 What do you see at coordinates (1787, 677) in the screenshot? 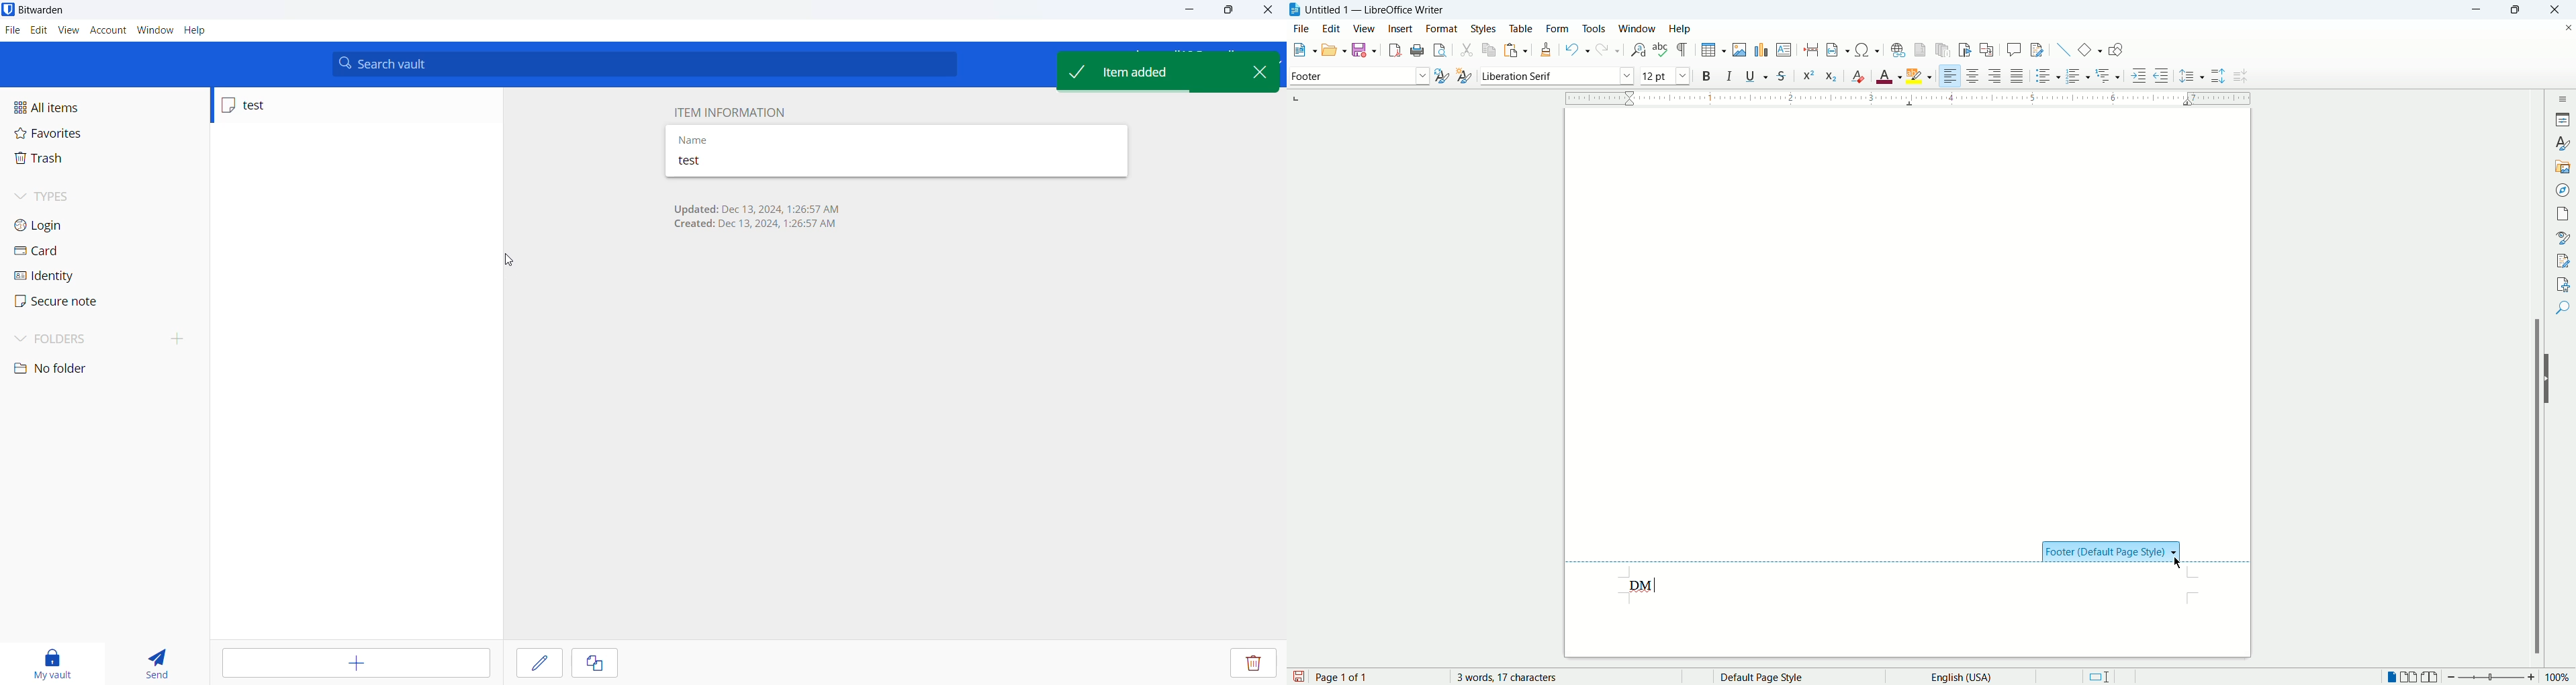
I see `page style` at bounding box center [1787, 677].